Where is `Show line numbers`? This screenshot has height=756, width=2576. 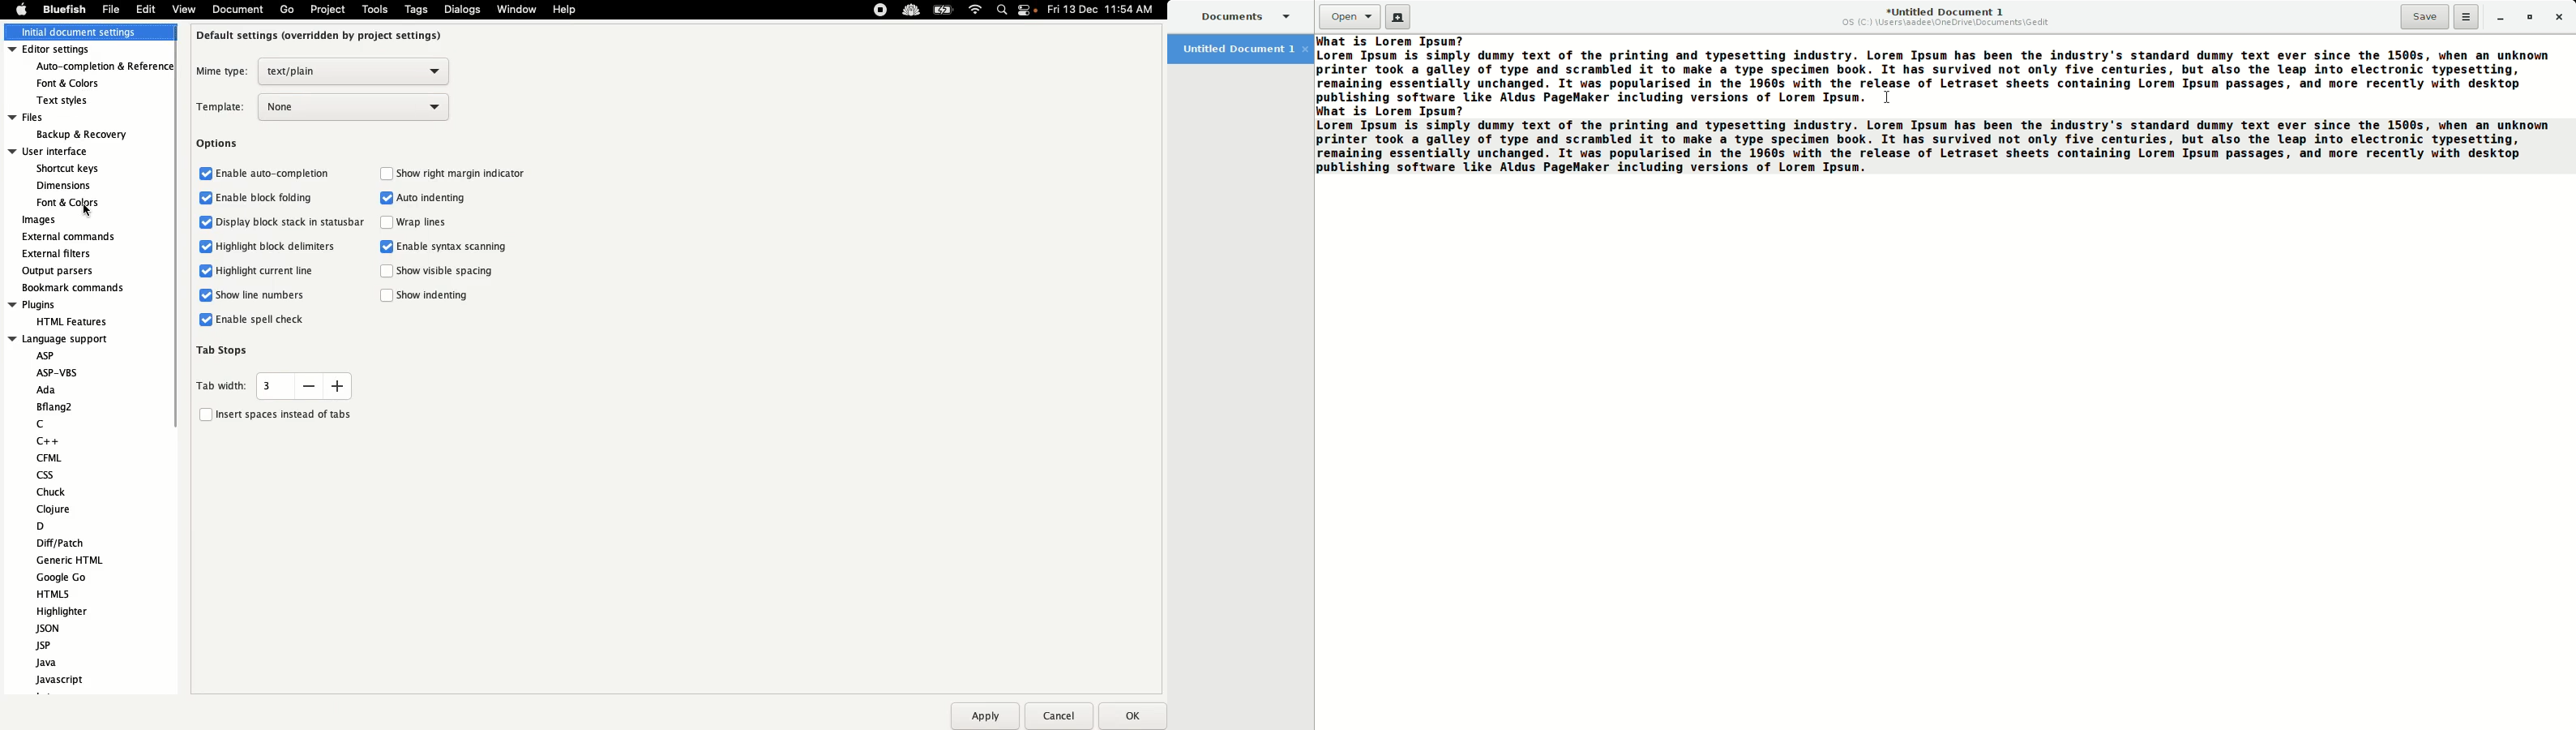 Show line numbers is located at coordinates (254, 294).